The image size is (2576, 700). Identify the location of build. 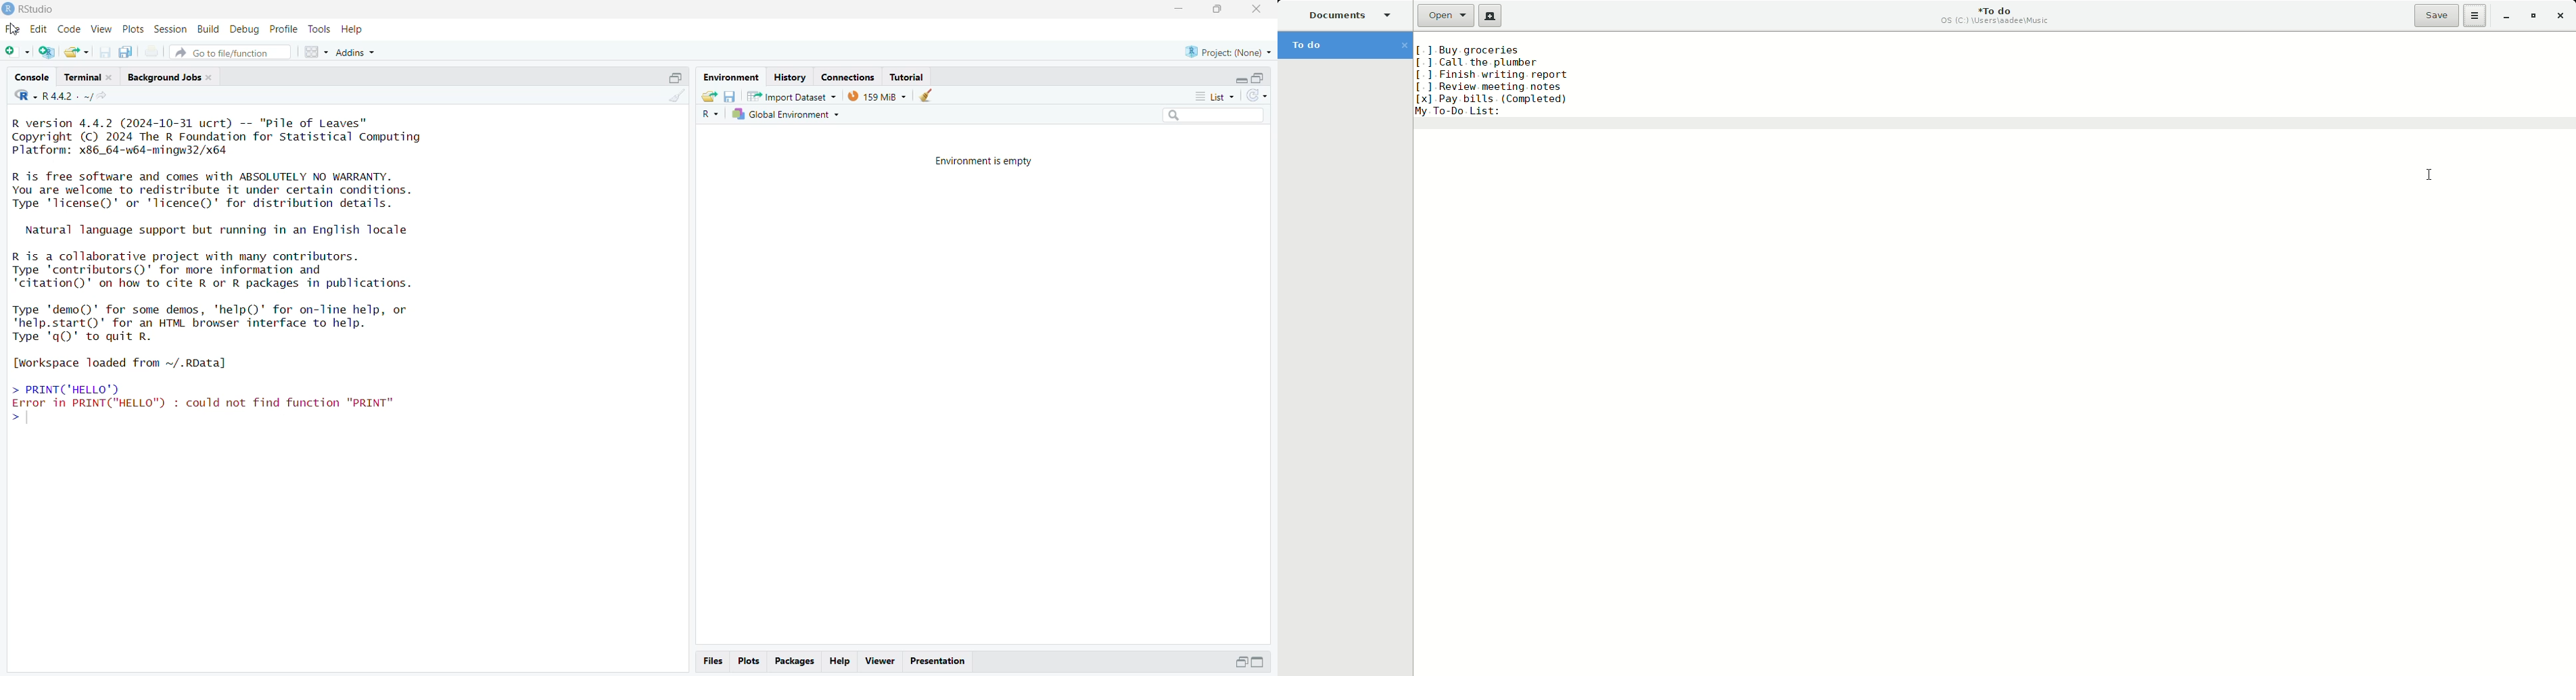
(210, 29).